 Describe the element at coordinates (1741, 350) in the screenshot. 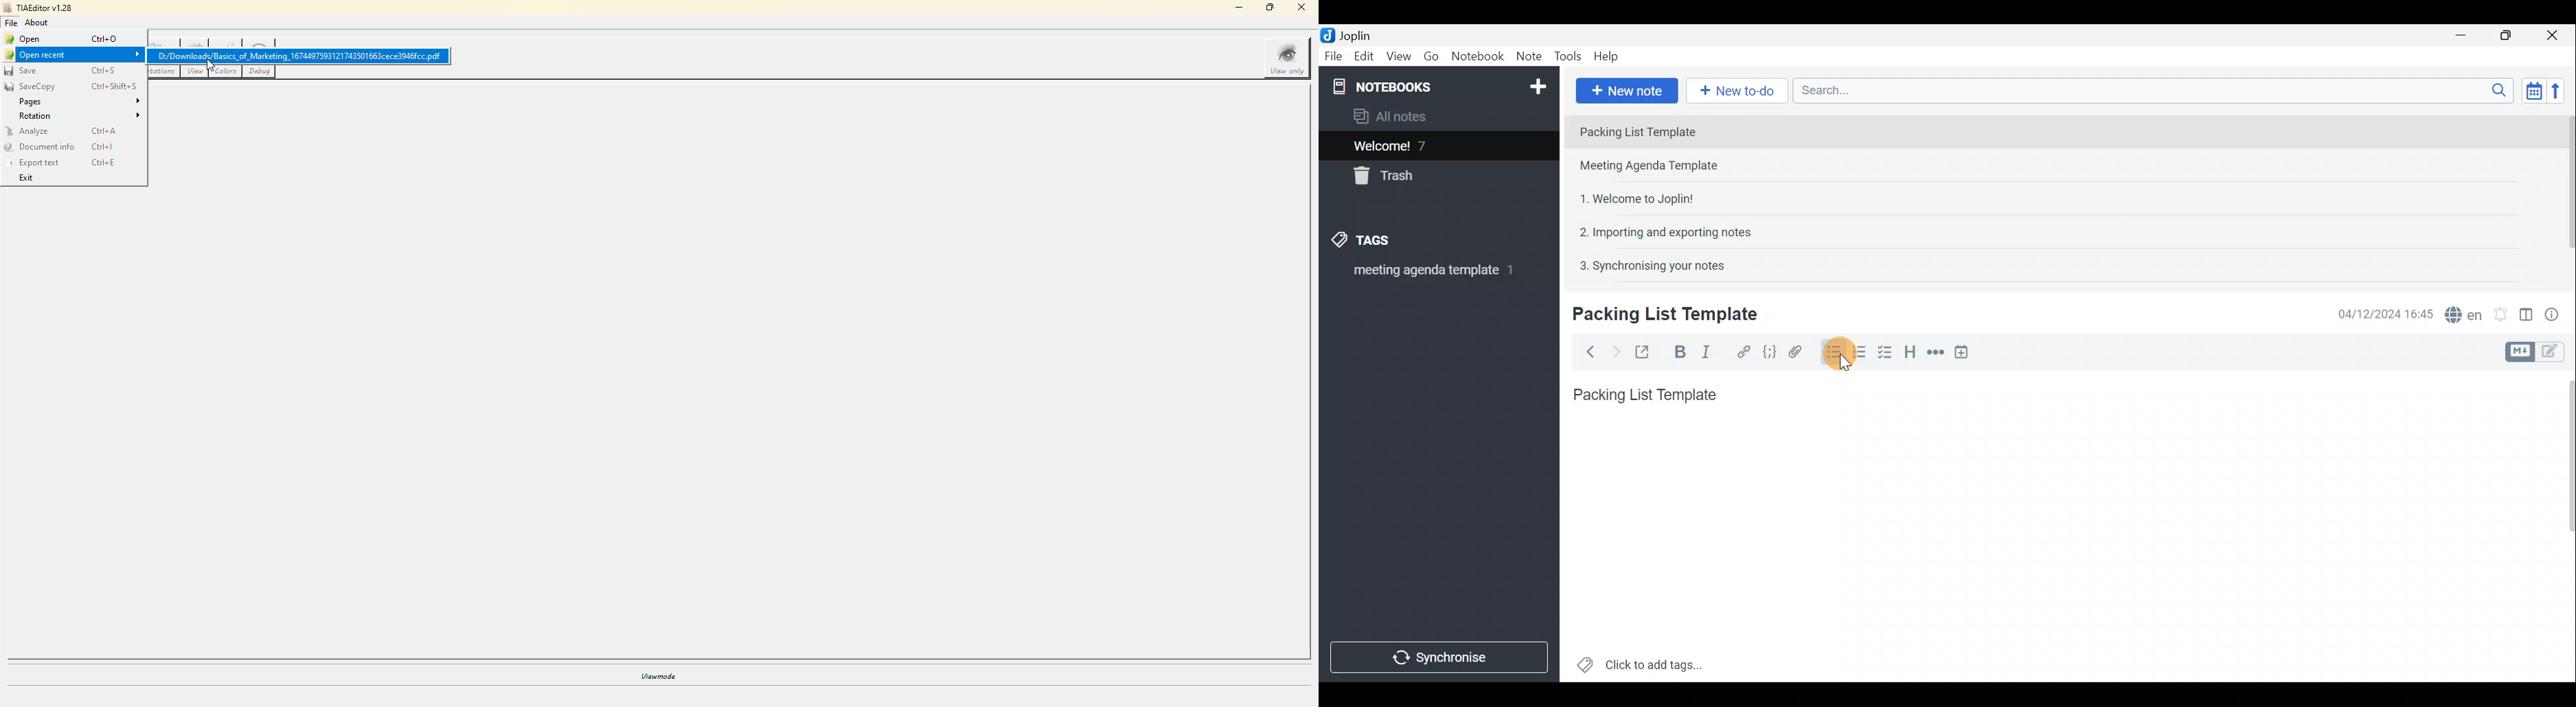

I see `Hyperlink` at that location.